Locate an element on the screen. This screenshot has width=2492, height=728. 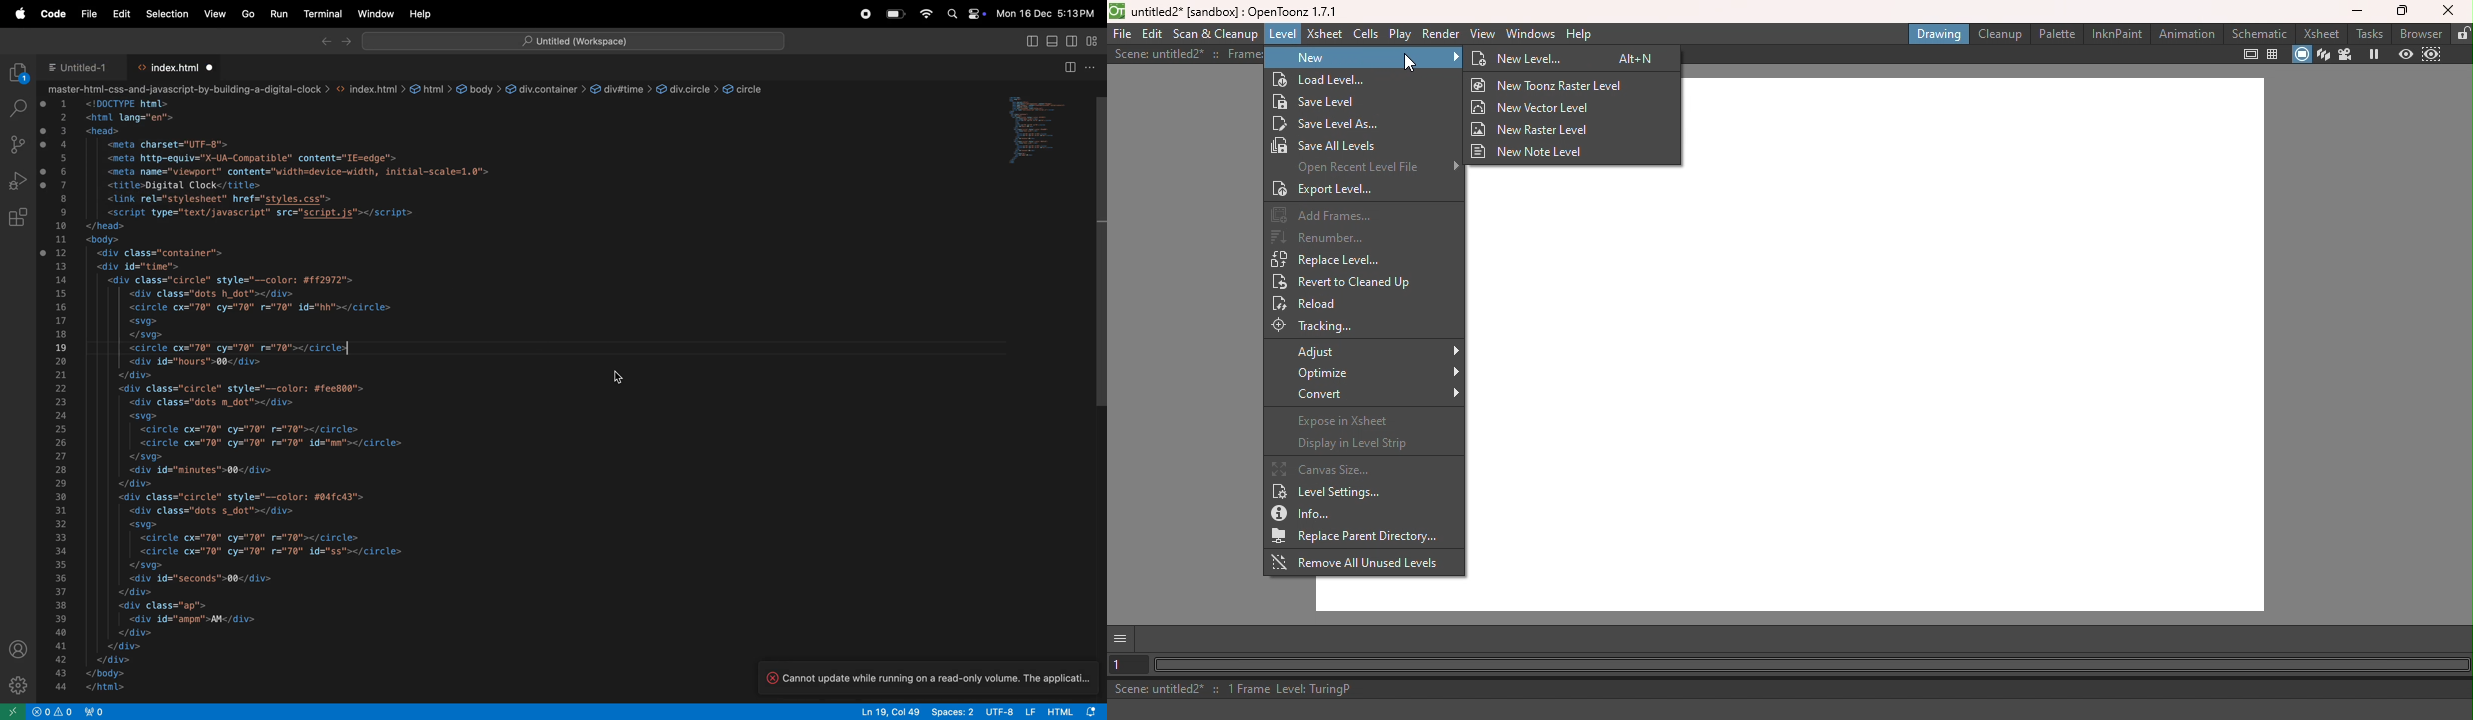
index html is located at coordinates (177, 65).